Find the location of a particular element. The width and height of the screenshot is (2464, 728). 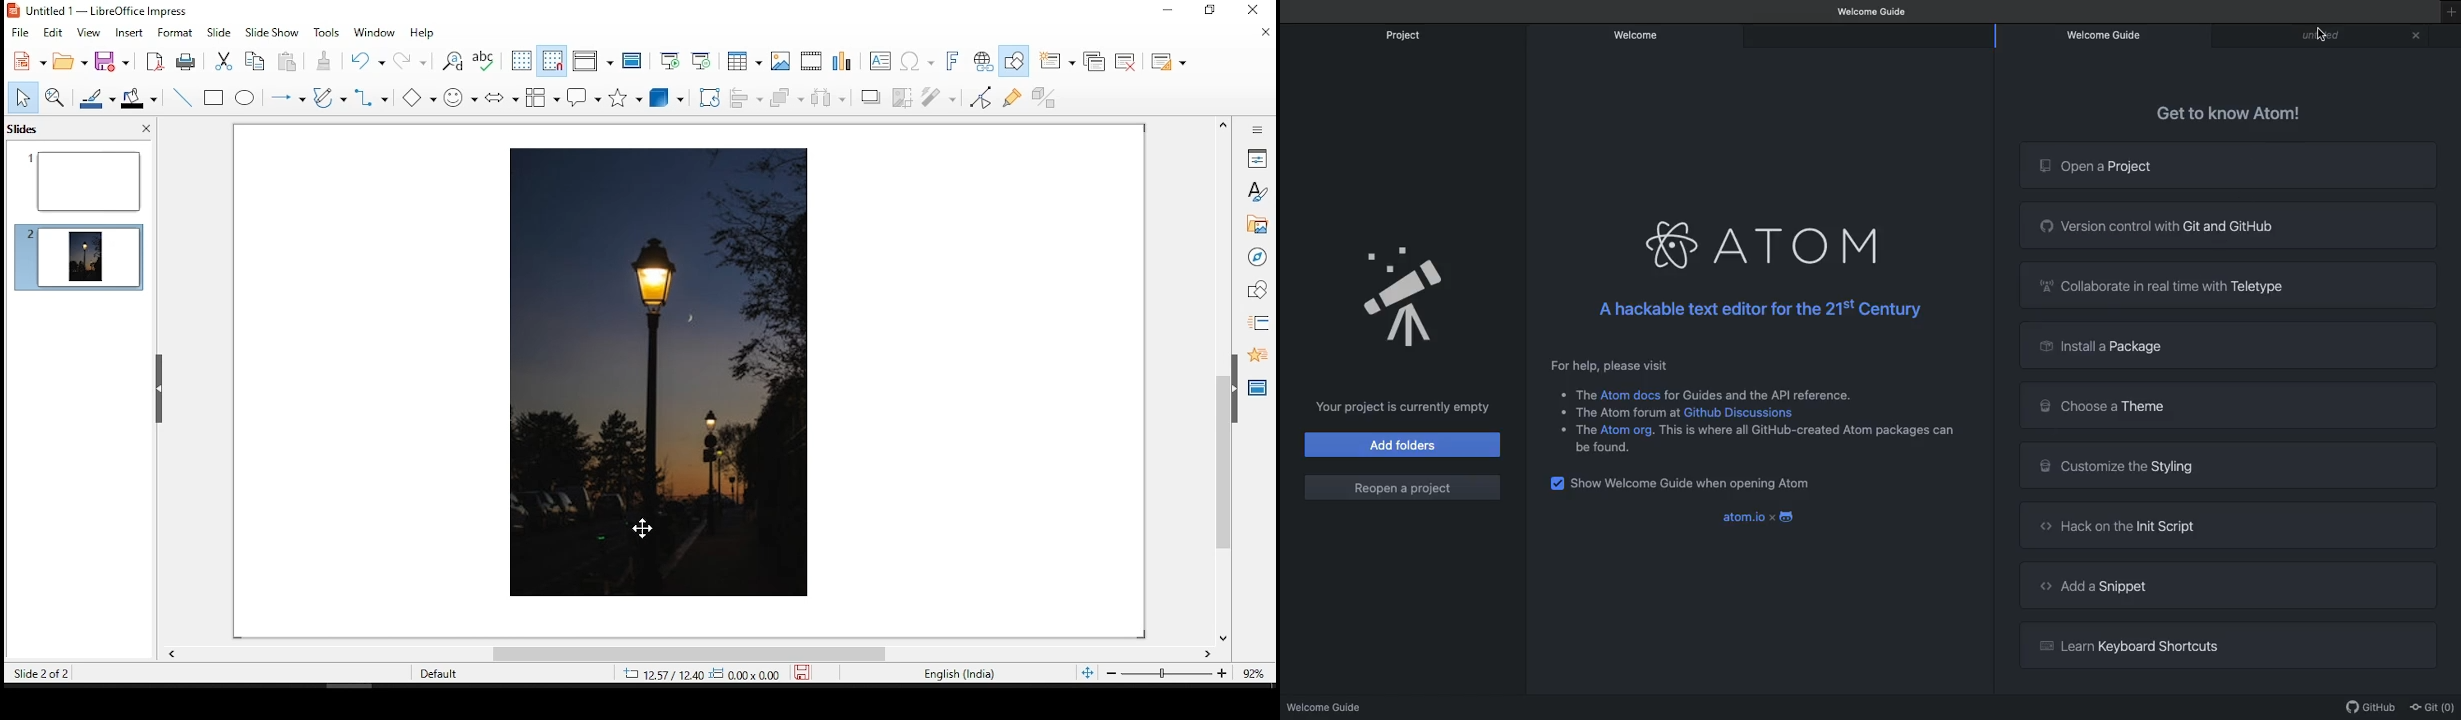

cut is located at coordinates (223, 63).